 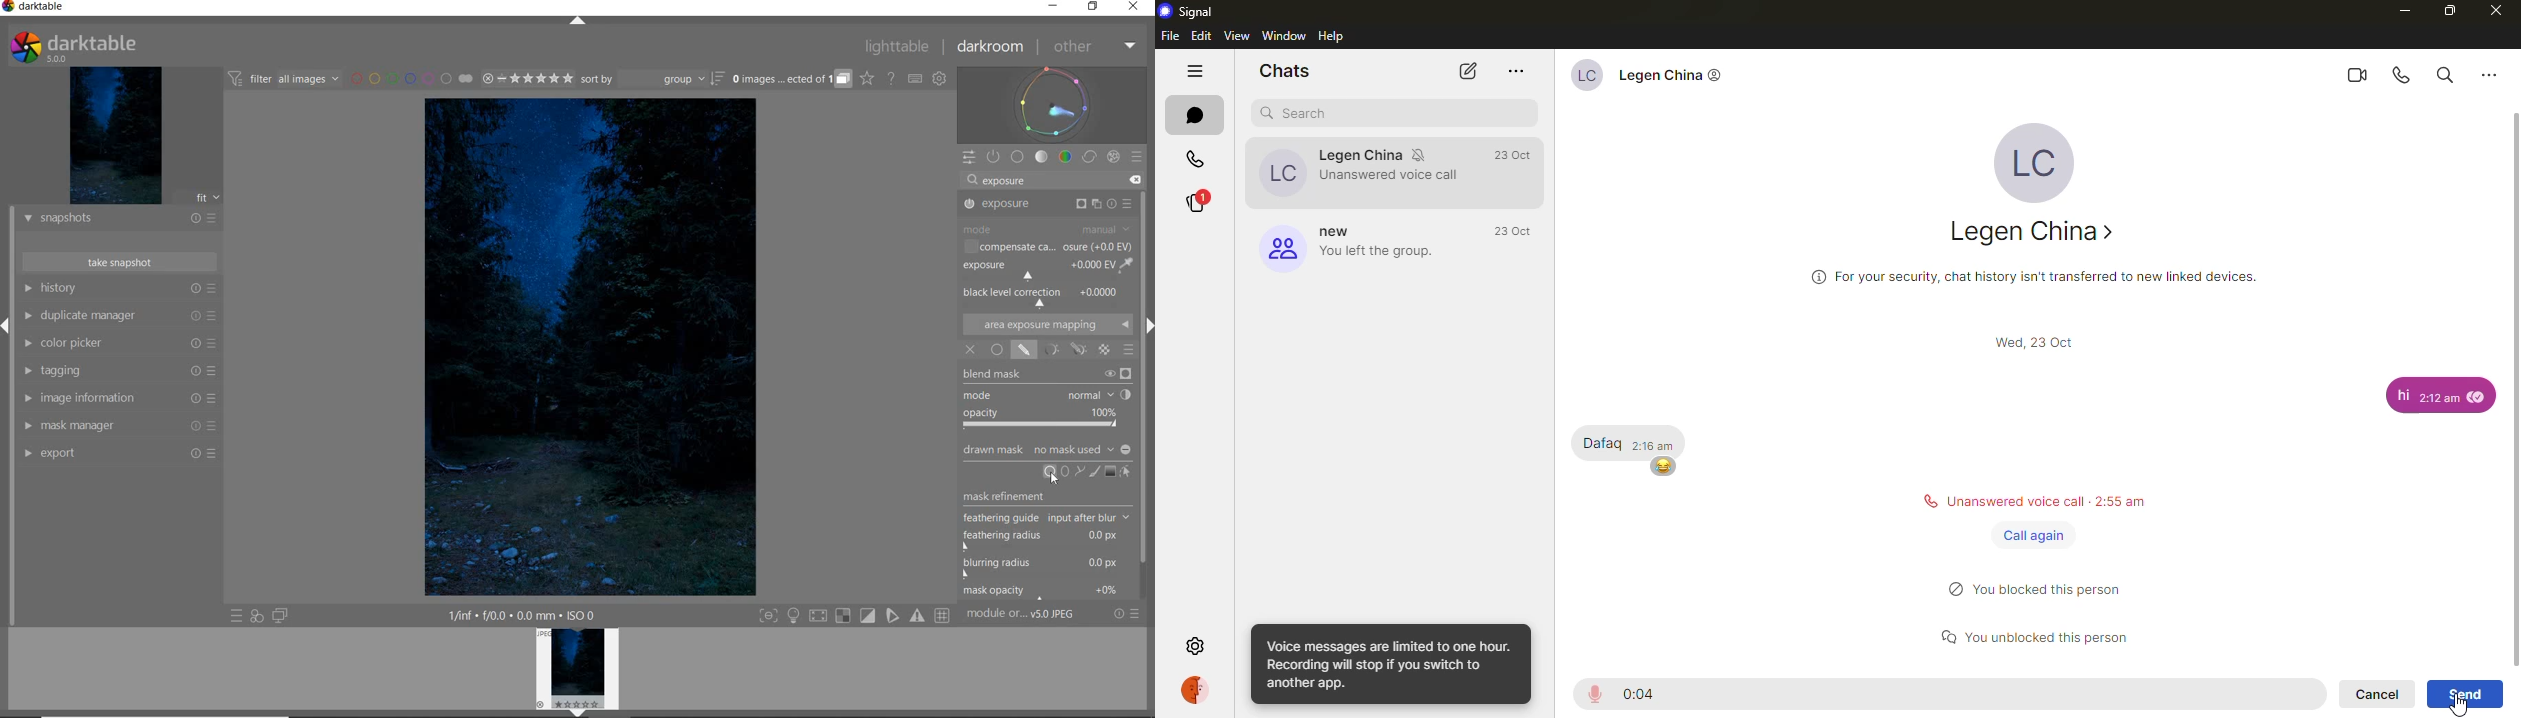 What do you see at coordinates (1045, 450) in the screenshot?
I see `DRAWN MASK` at bounding box center [1045, 450].